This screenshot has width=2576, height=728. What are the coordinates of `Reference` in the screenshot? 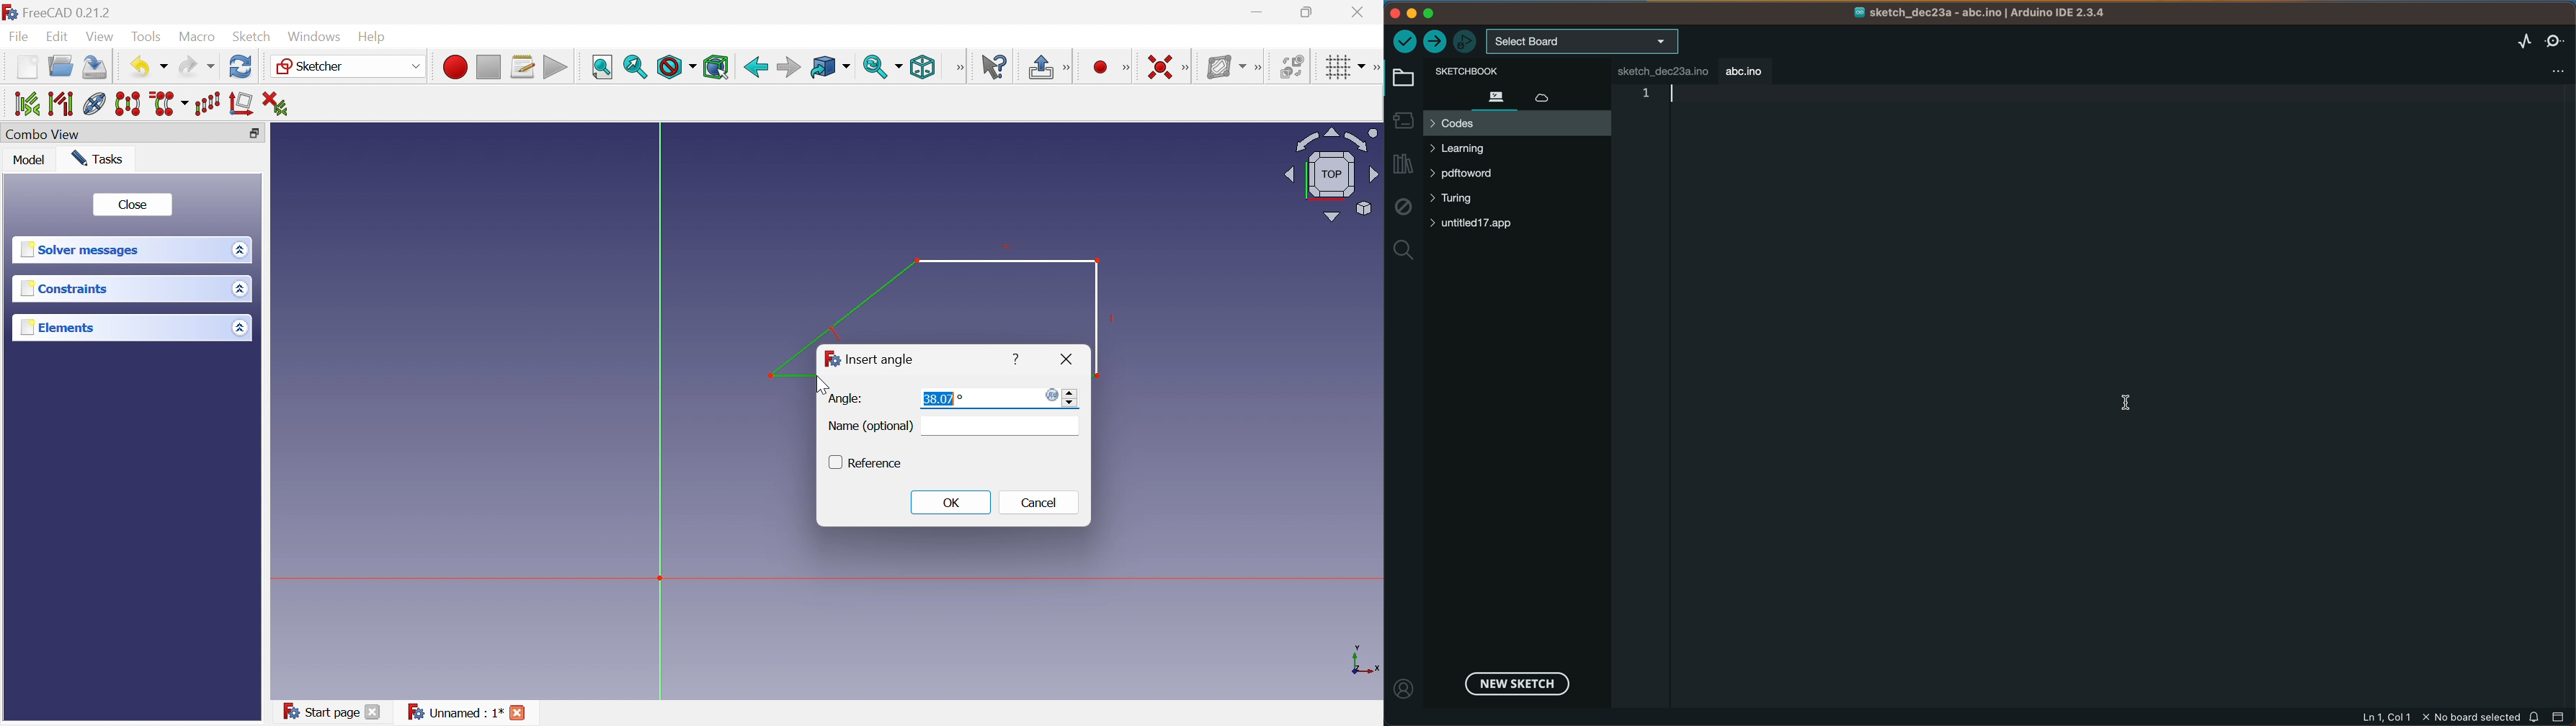 It's located at (878, 464).